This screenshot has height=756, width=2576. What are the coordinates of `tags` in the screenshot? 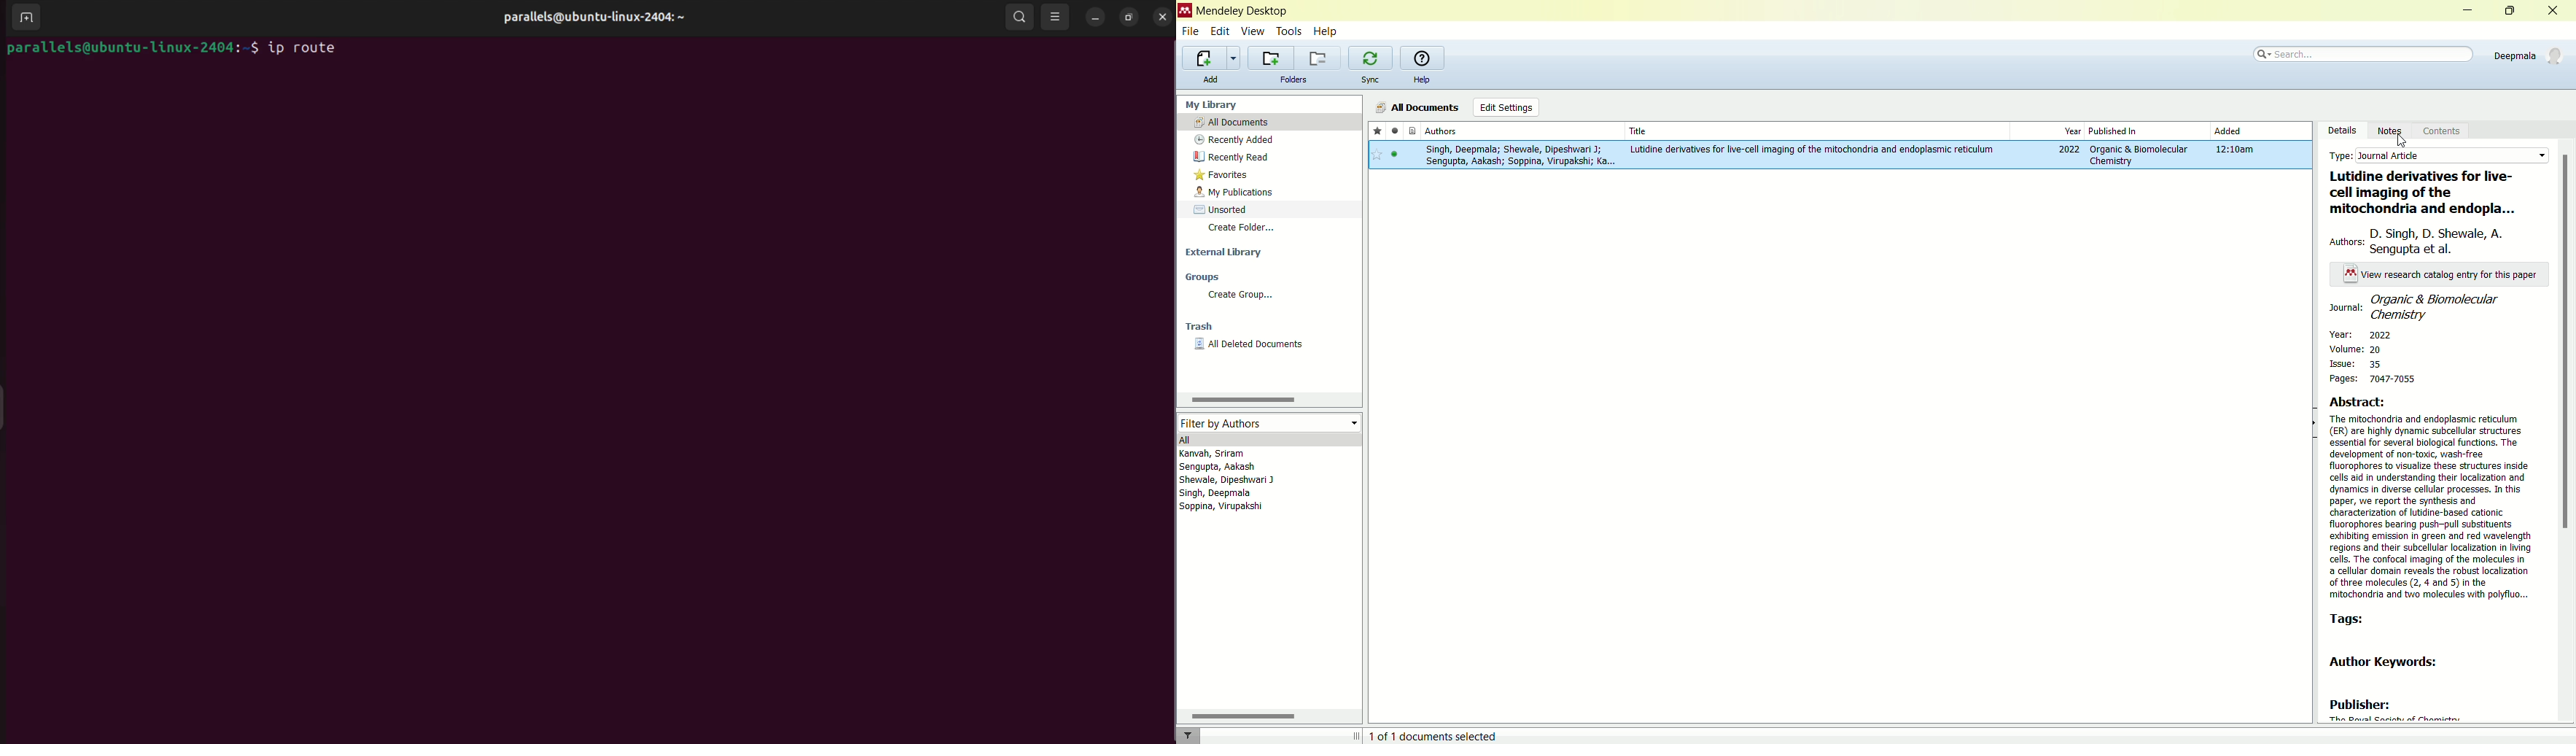 It's located at (2346, 621).